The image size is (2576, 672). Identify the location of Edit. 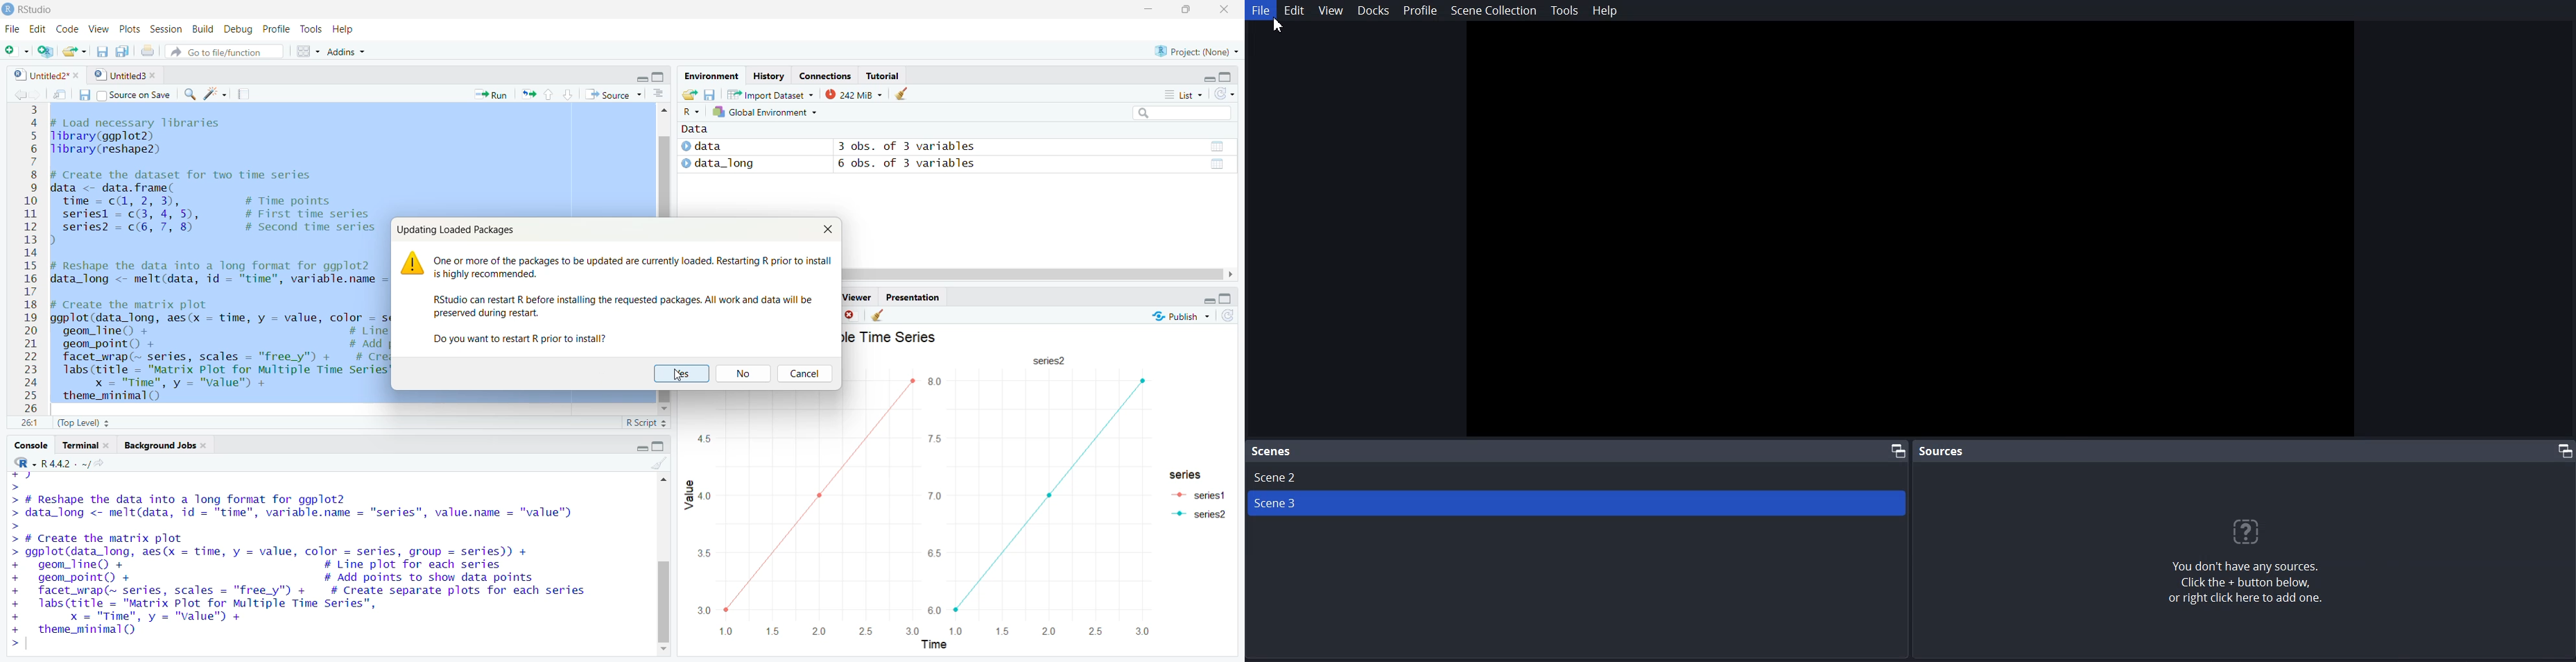
(39, 29).